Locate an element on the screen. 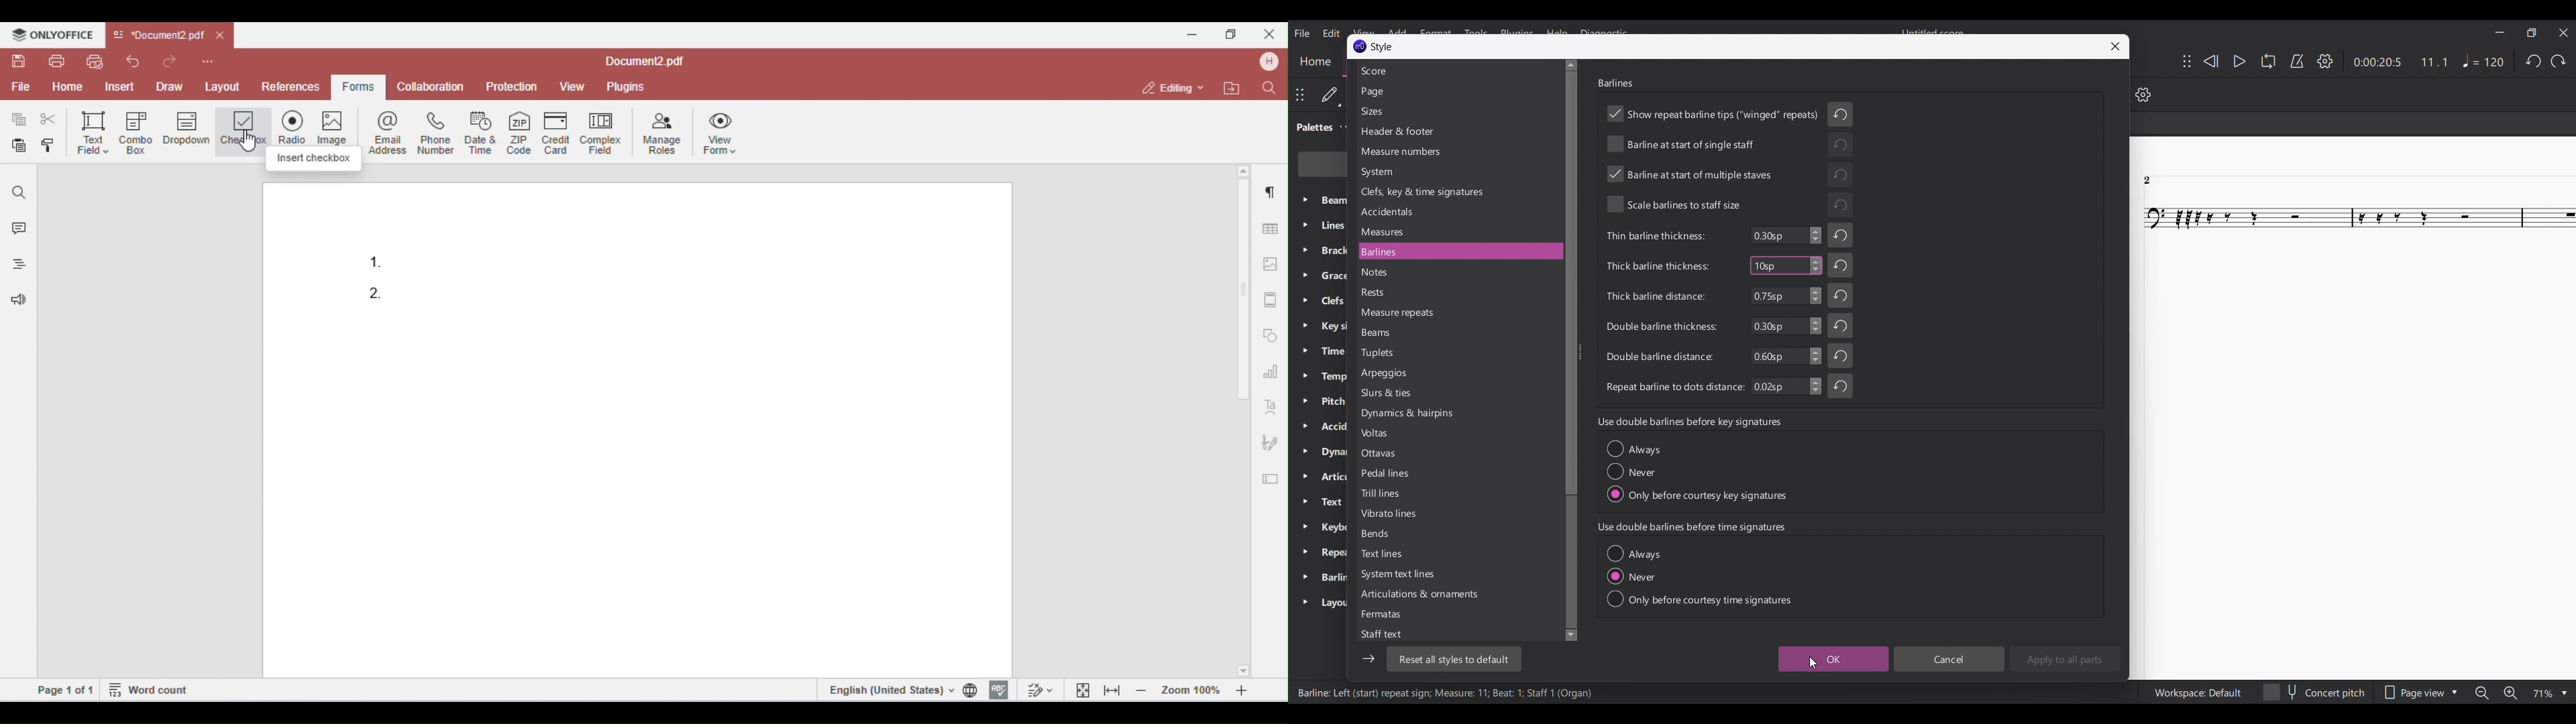 This screenshot has height=728, width=2576. Palette settings is located at coordinates (1346, 127).